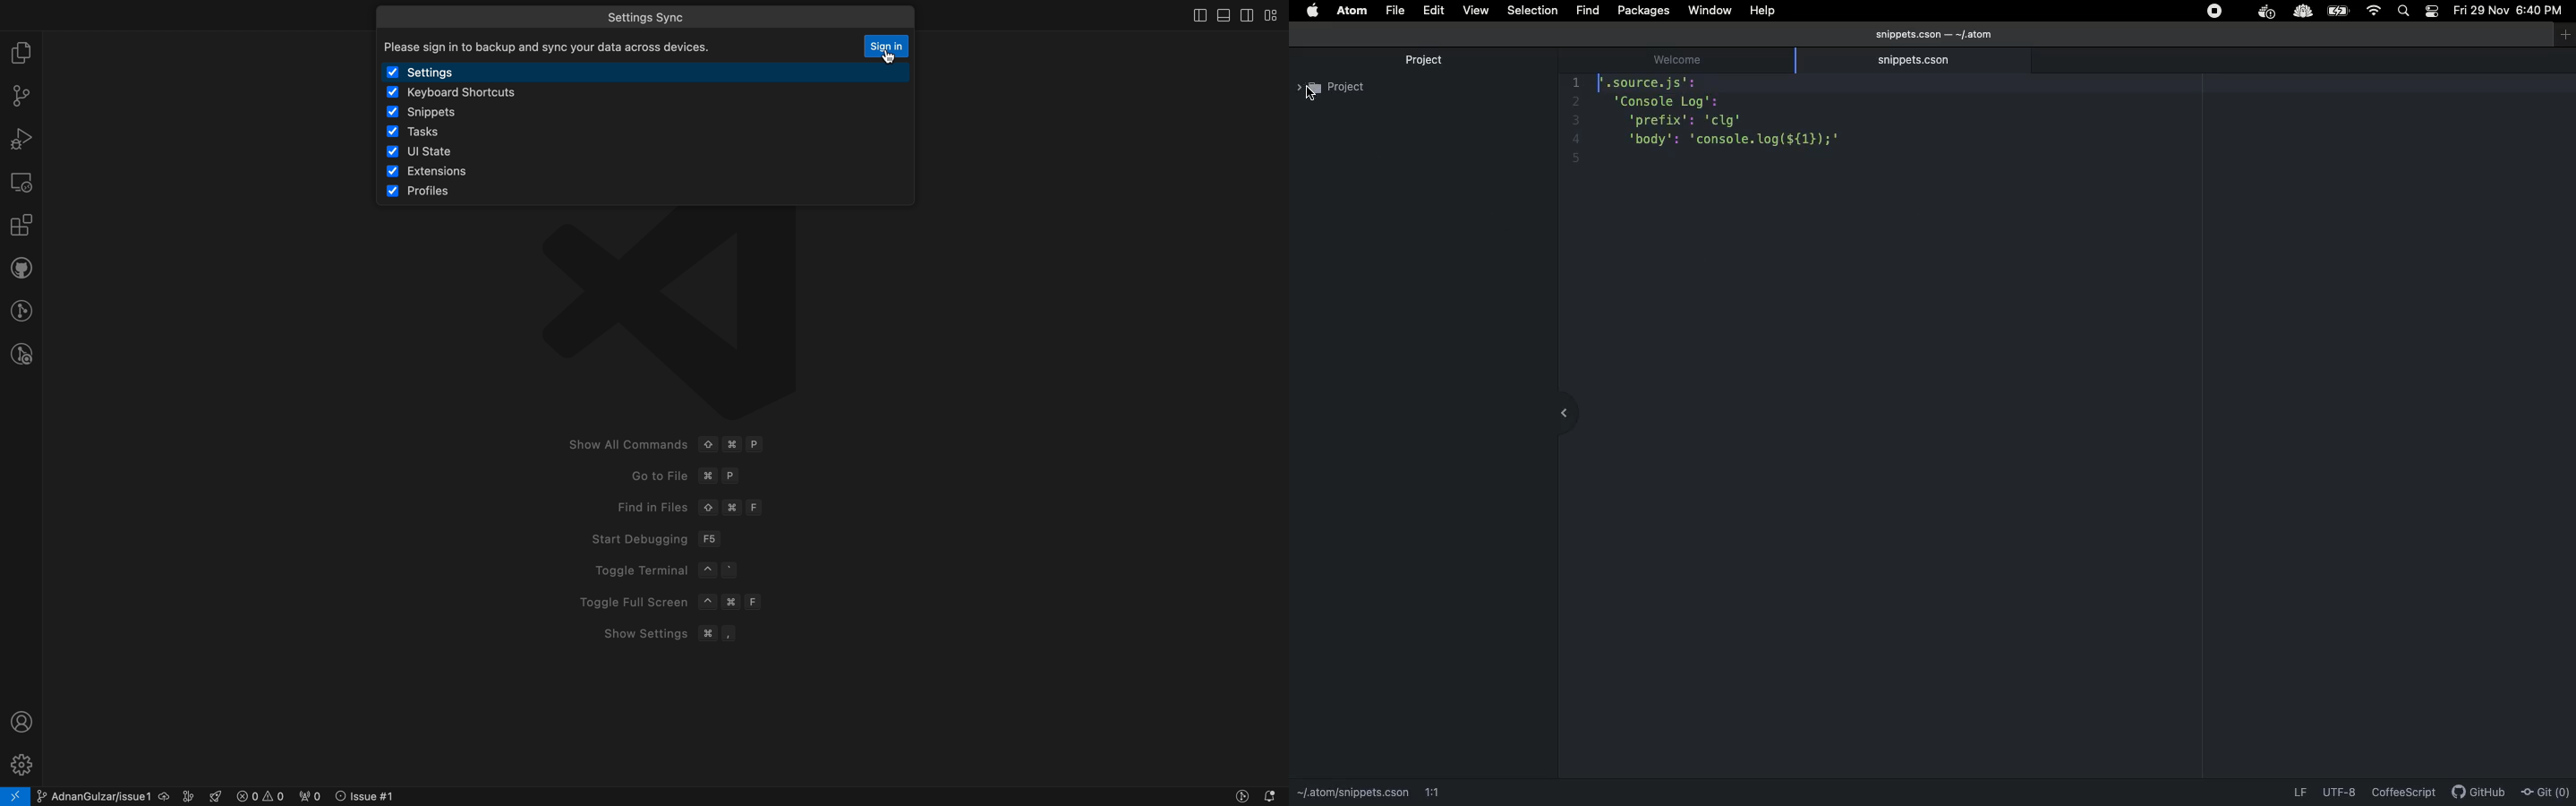 The width and height of the screenshot is (2576, 812). What do you see at coordinates (2401, 792) in the screenshot?
I see `CoffeScript` at bounding box center [2401, 792].